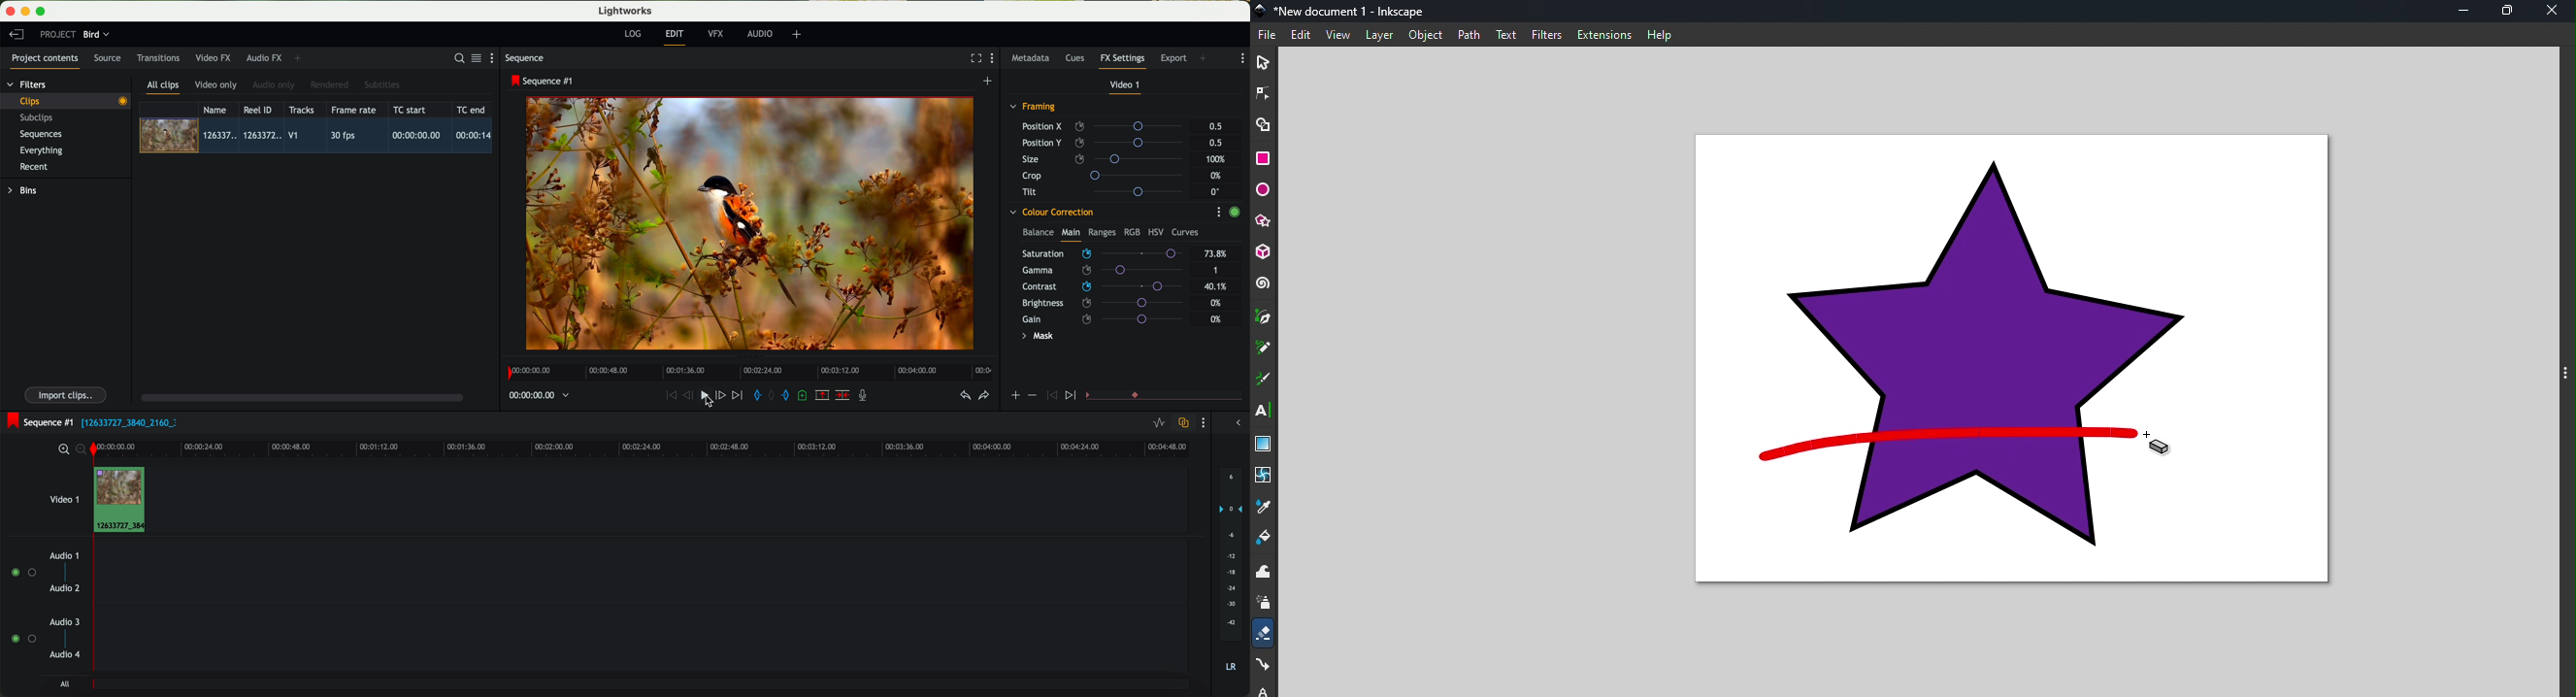 The image size is (2576, 700). What do you see at coordinates (67, 394) in the screenshot?
I see `import clips` at bounding box center [67, 394].